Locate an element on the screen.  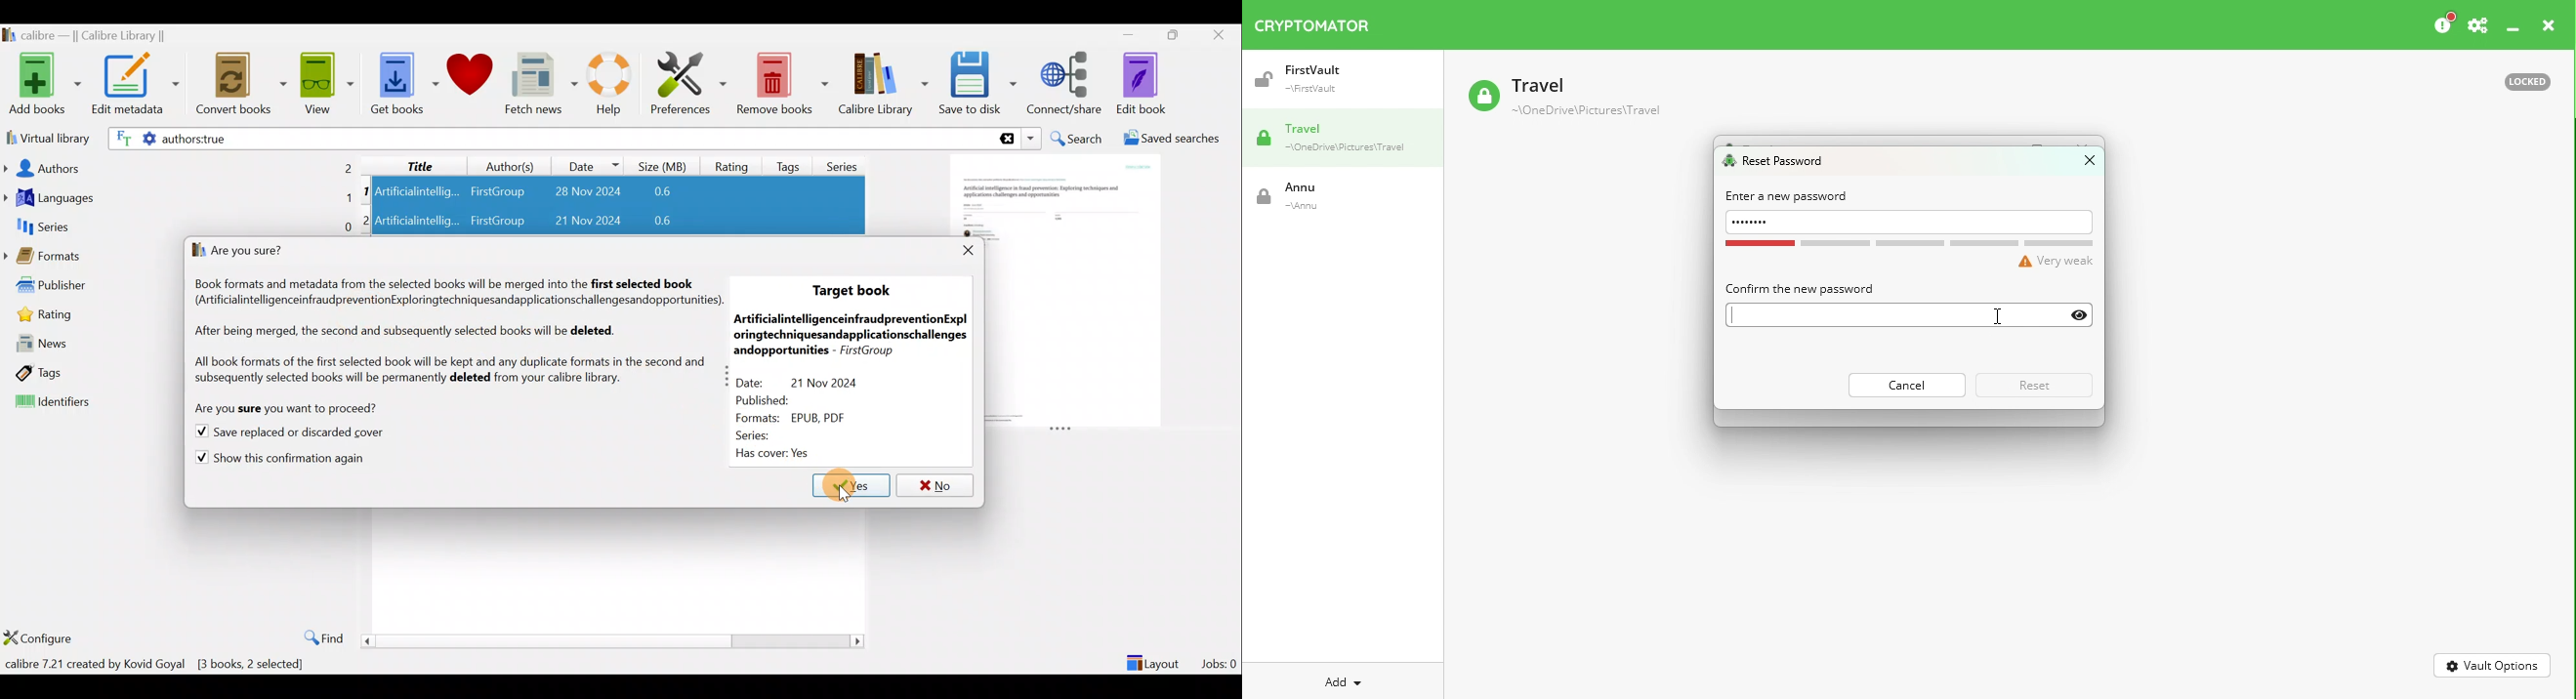
Preferences is located at coordinates (689, 82).